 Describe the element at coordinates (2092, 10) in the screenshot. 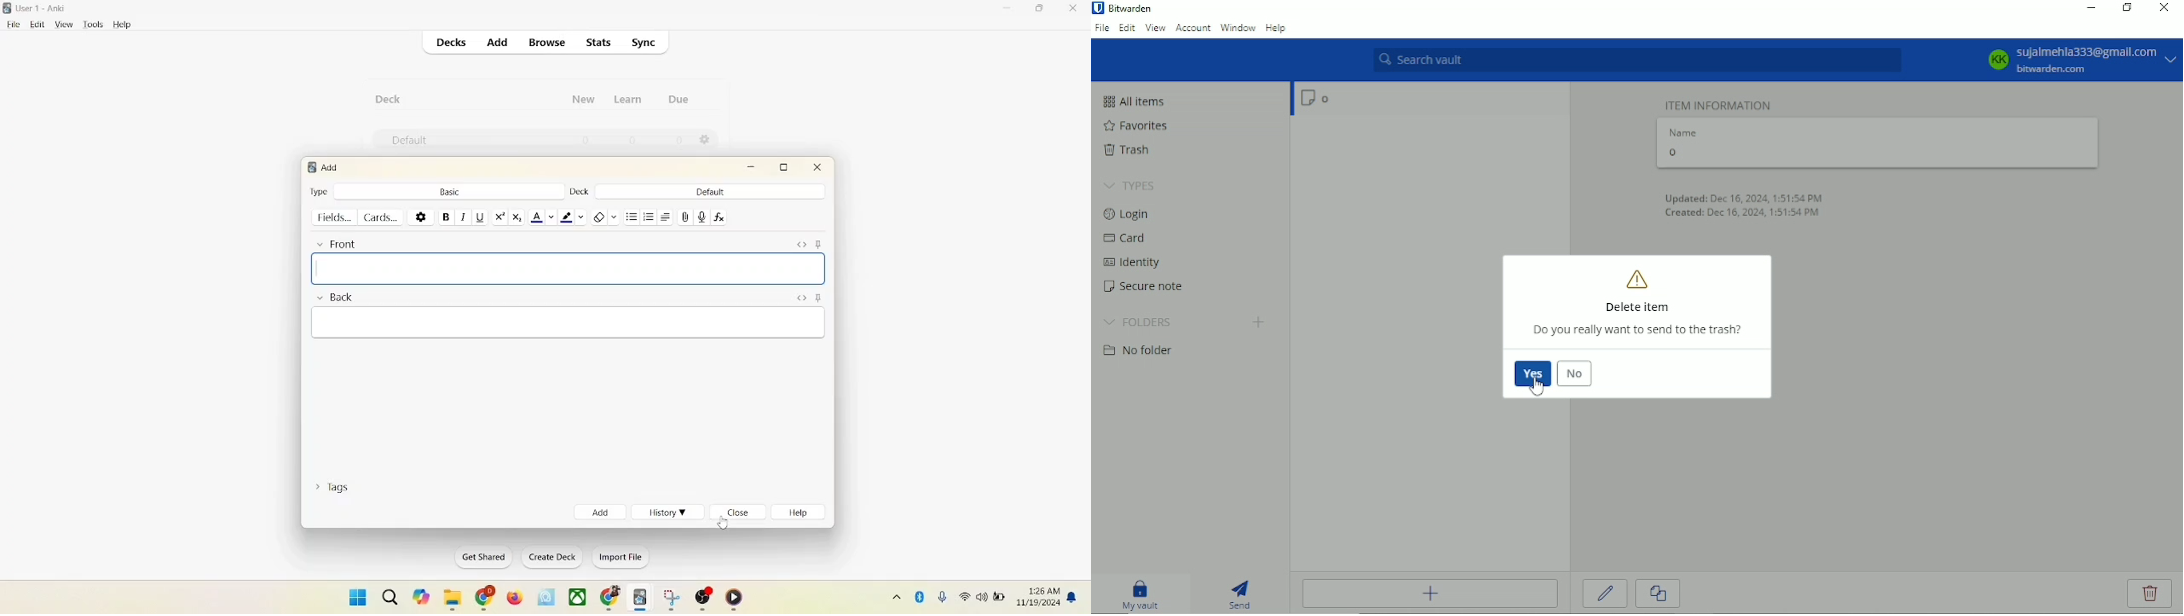

I see `Minimize` at that location.